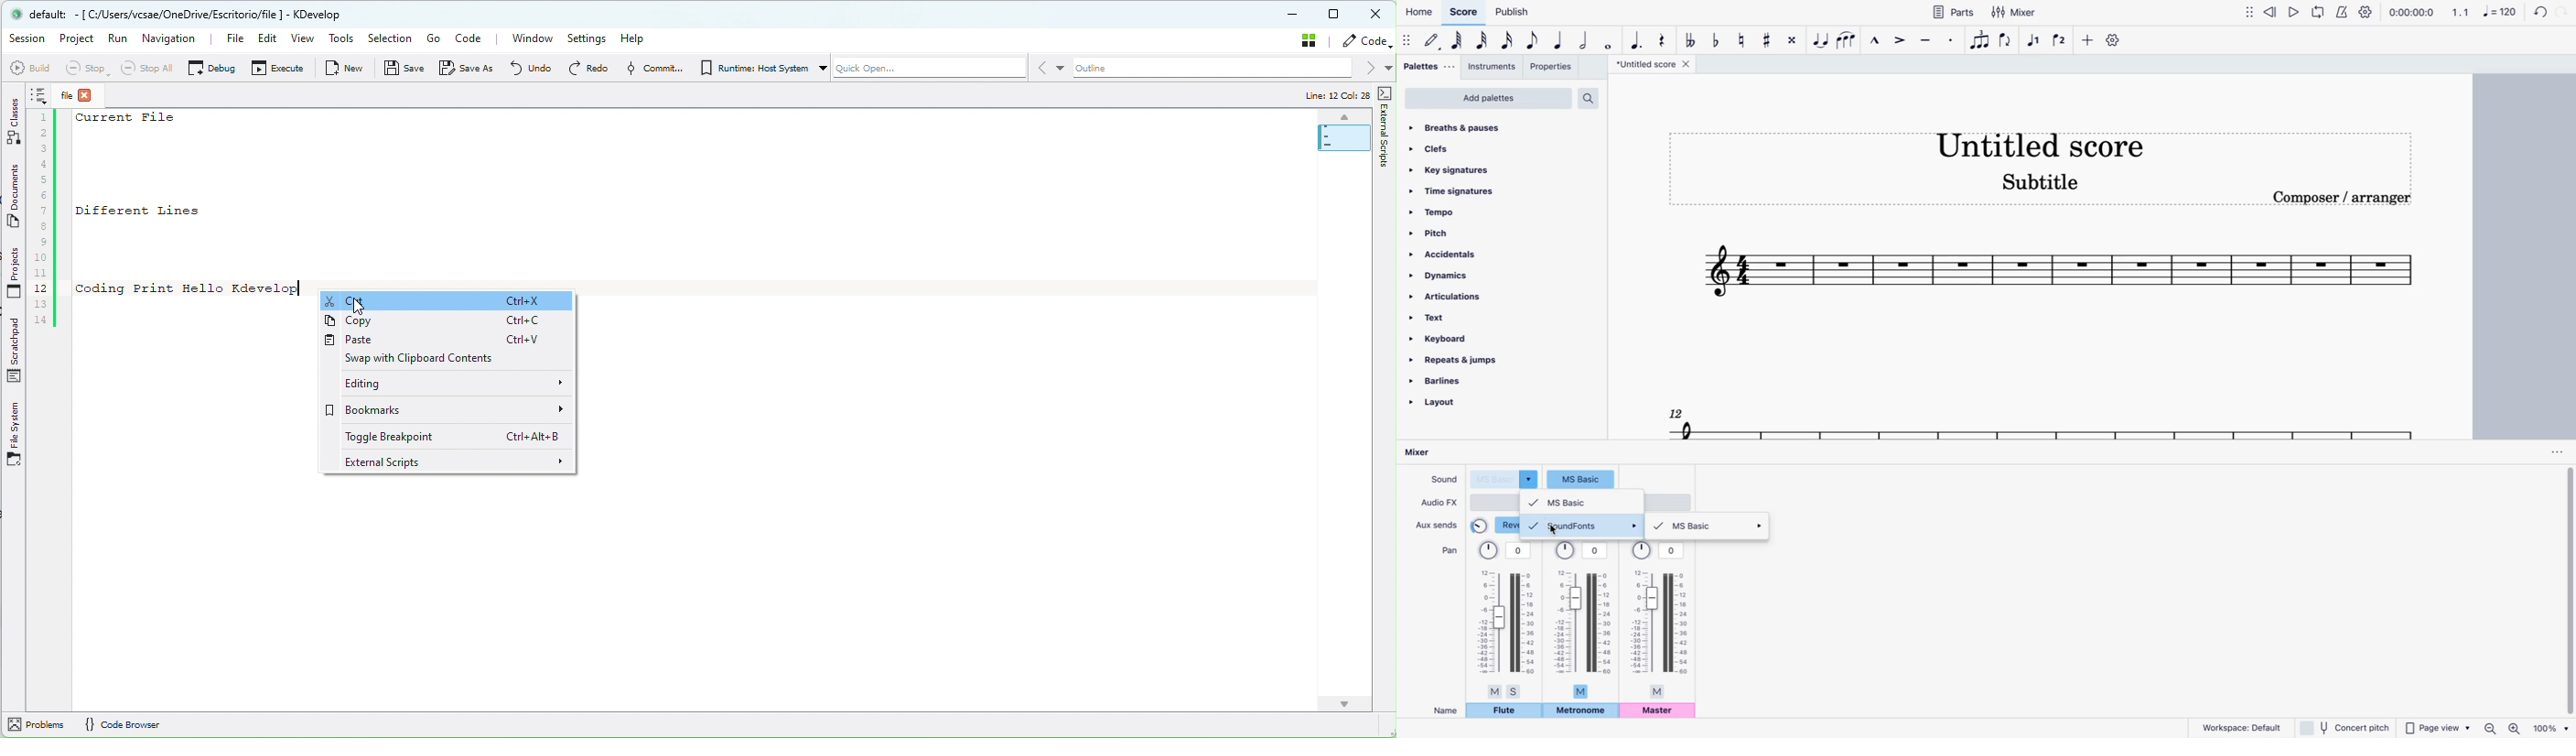 The image size is (2576, 756). Describe the element at coordinates (1710, 526) in the screenshot. I see `ms basic` at that location.